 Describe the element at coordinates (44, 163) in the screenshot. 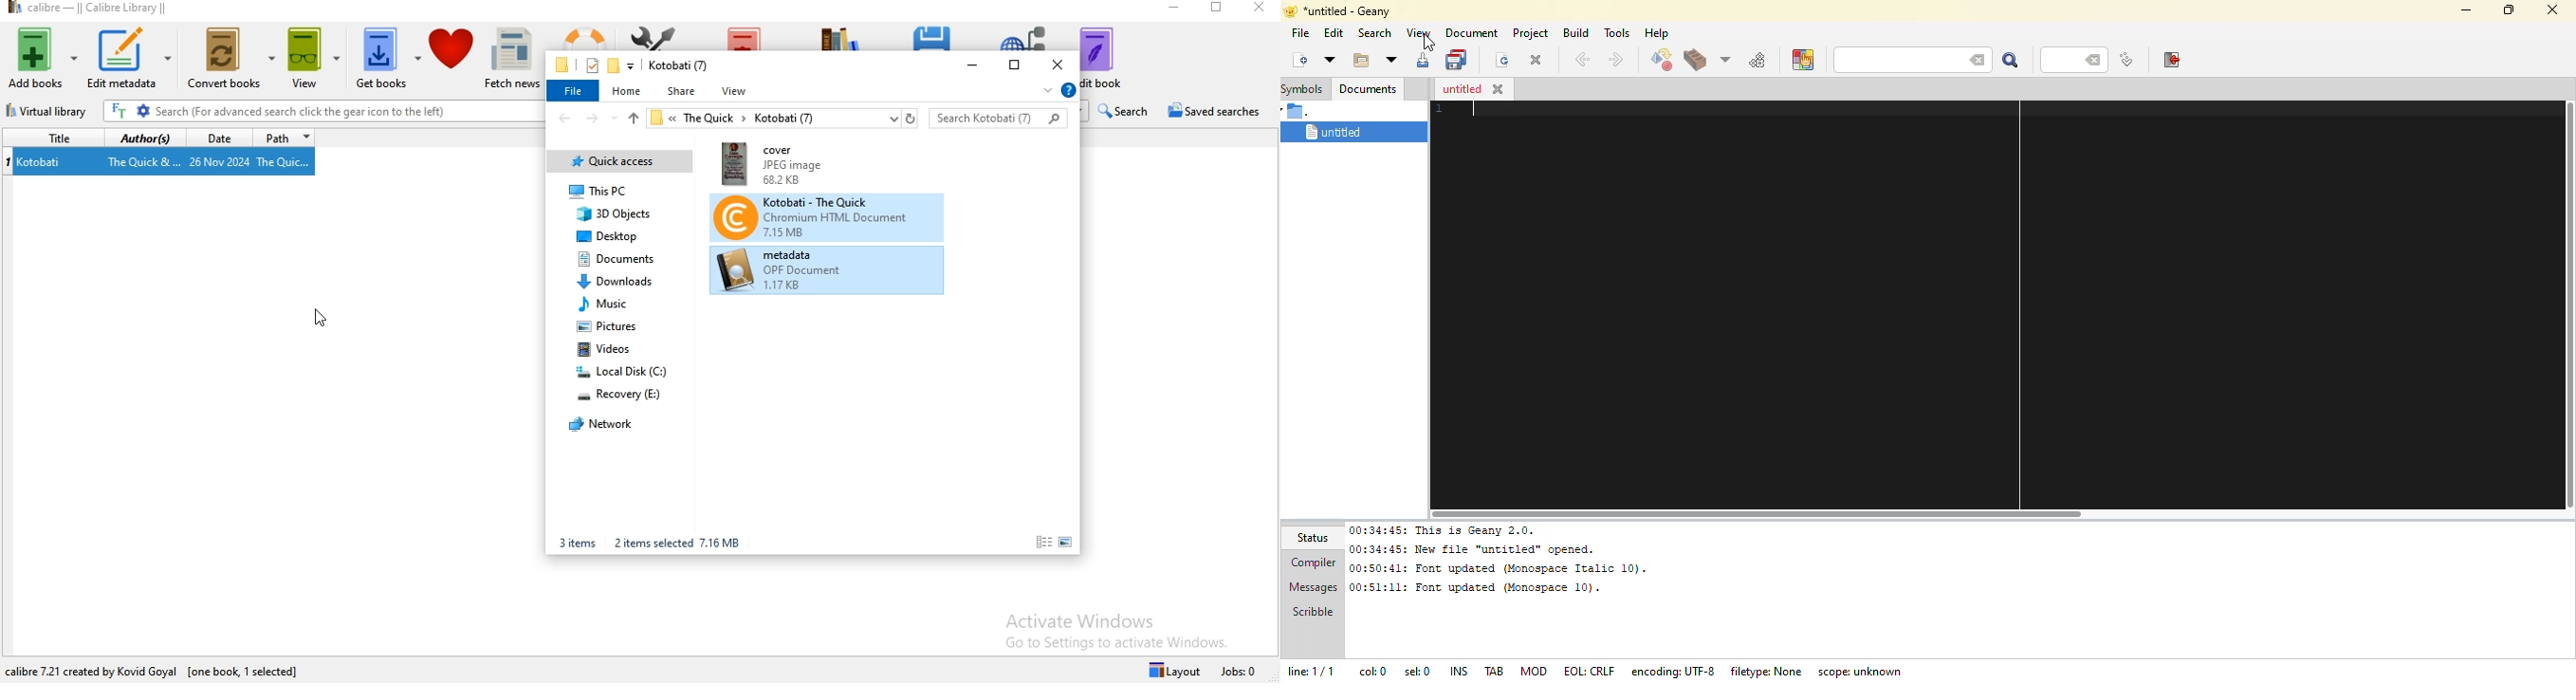

I see `kotobati` at that location.